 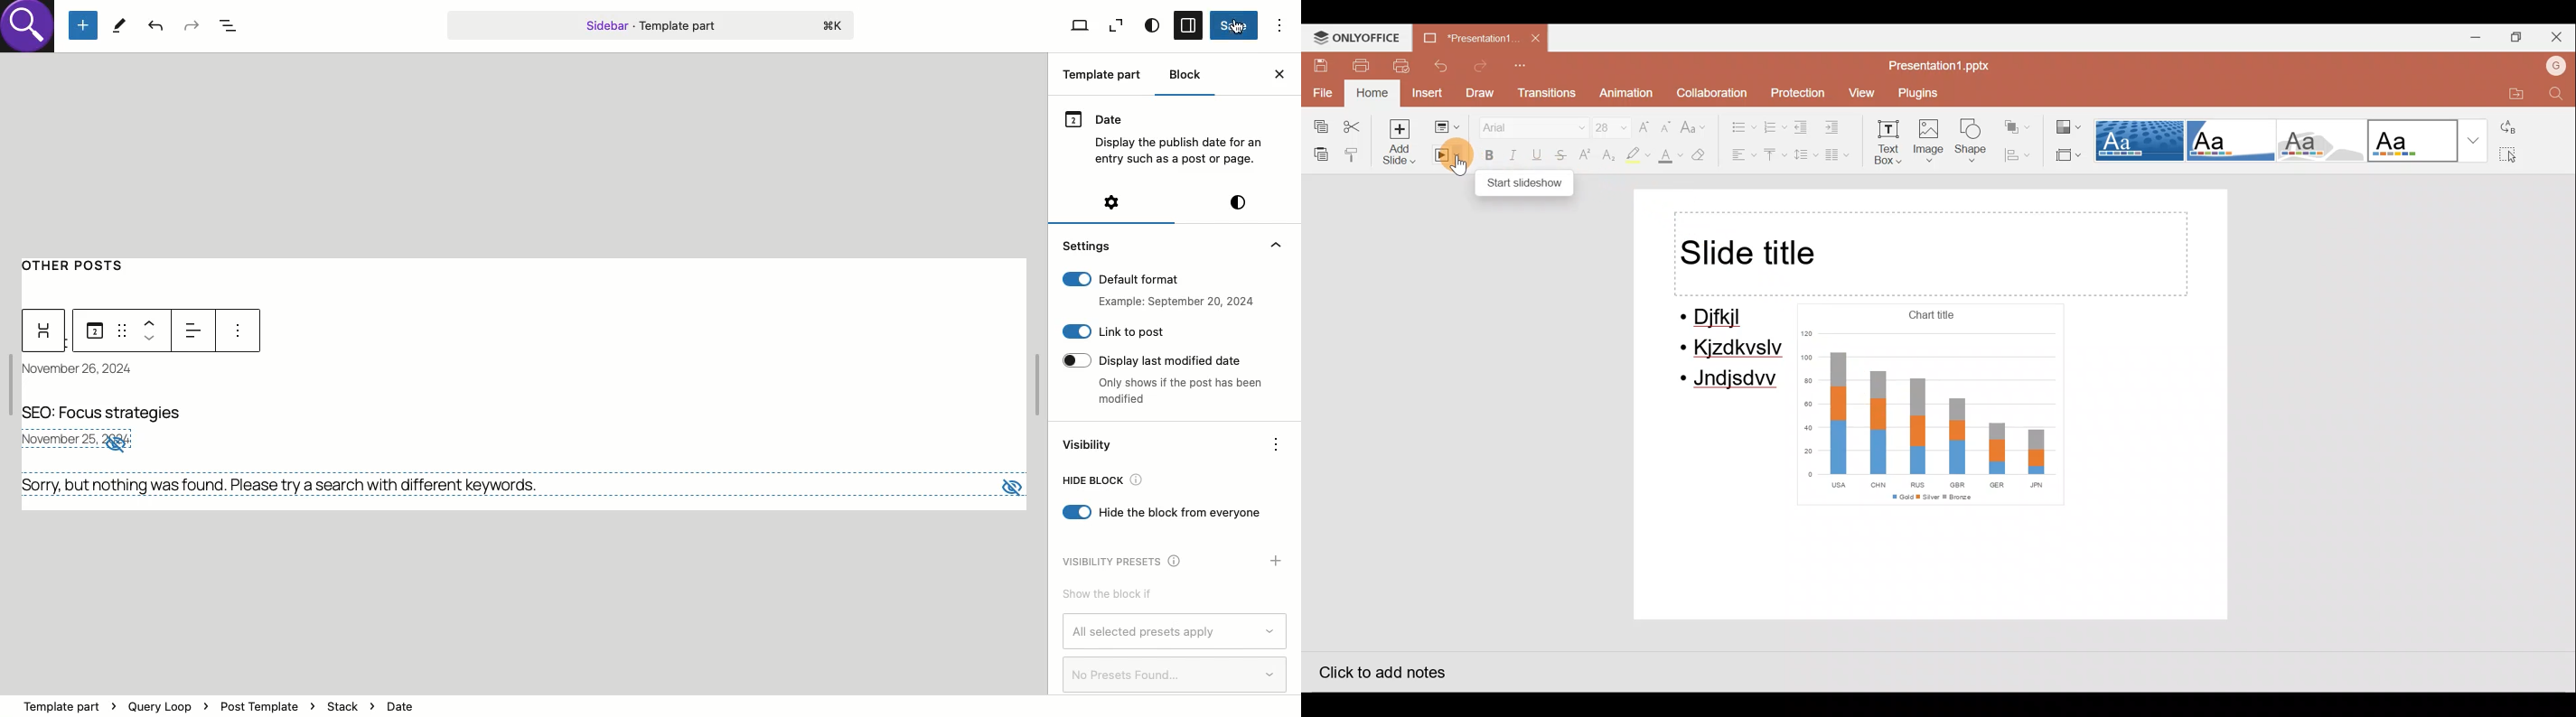 I want to click on Replace, so click(x=2516, y=131).